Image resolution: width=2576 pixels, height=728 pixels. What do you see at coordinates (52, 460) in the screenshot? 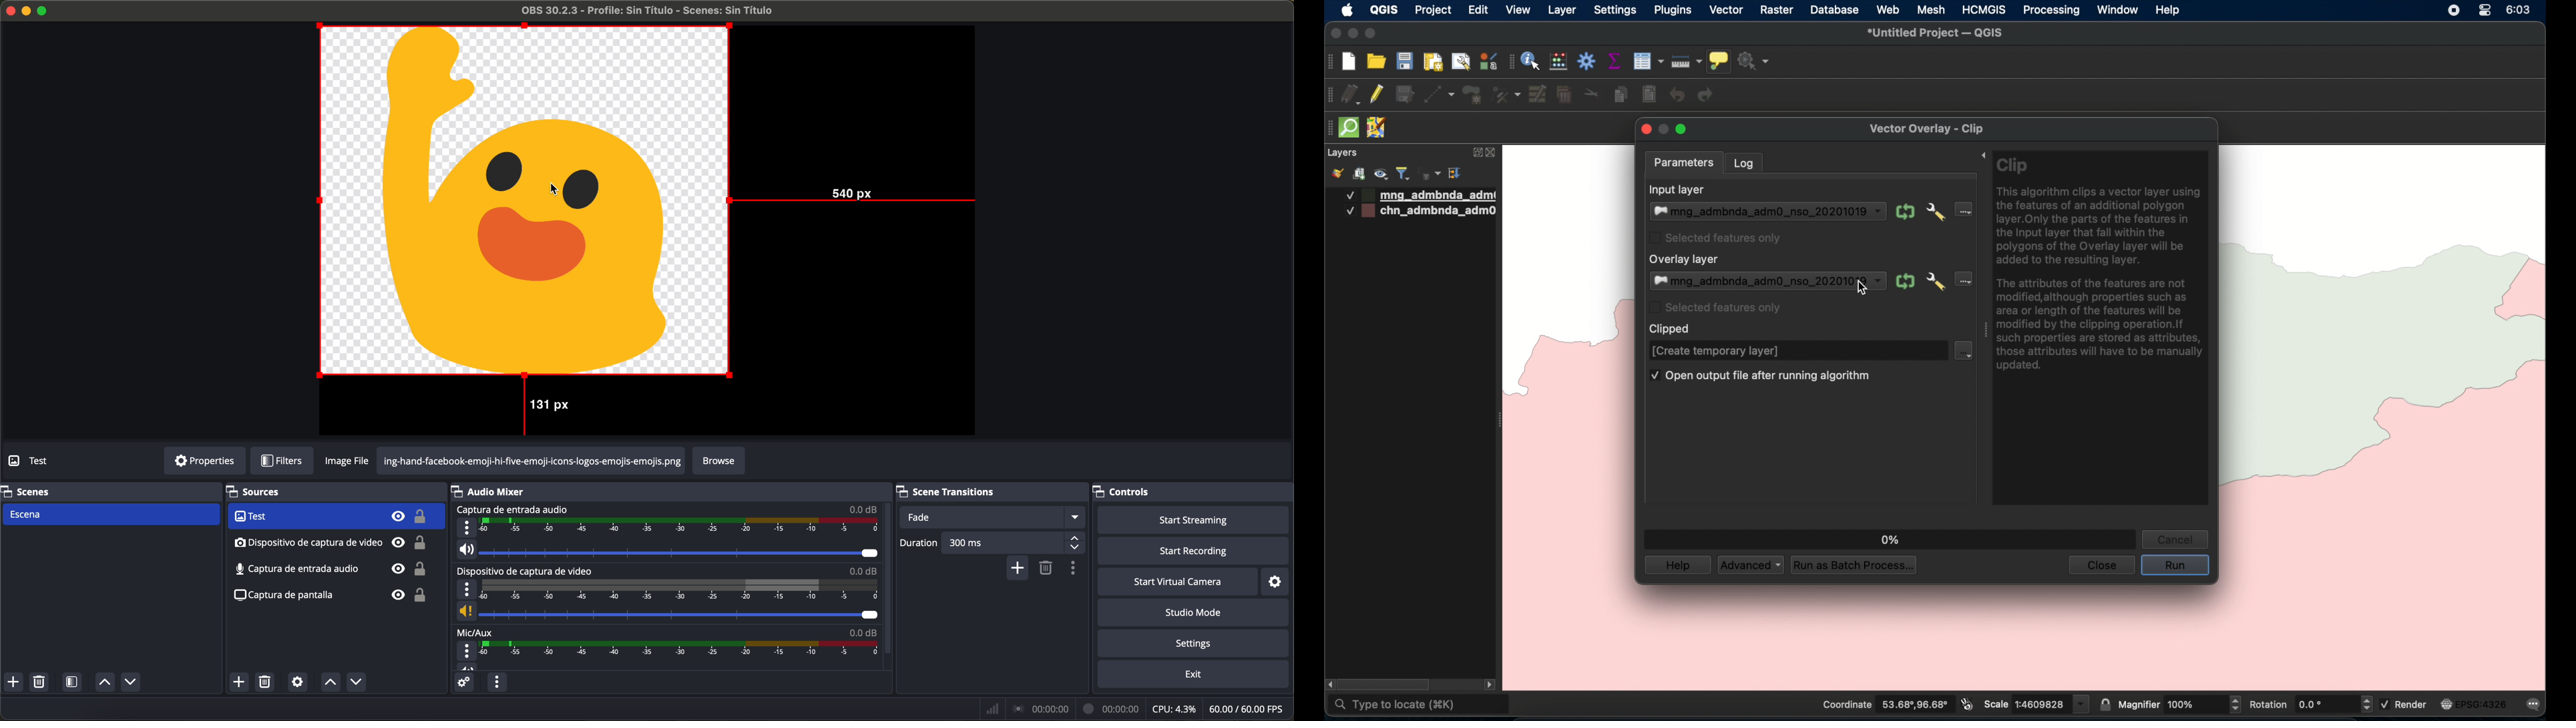
I see `no source selected` at bounding box center [52, 460].